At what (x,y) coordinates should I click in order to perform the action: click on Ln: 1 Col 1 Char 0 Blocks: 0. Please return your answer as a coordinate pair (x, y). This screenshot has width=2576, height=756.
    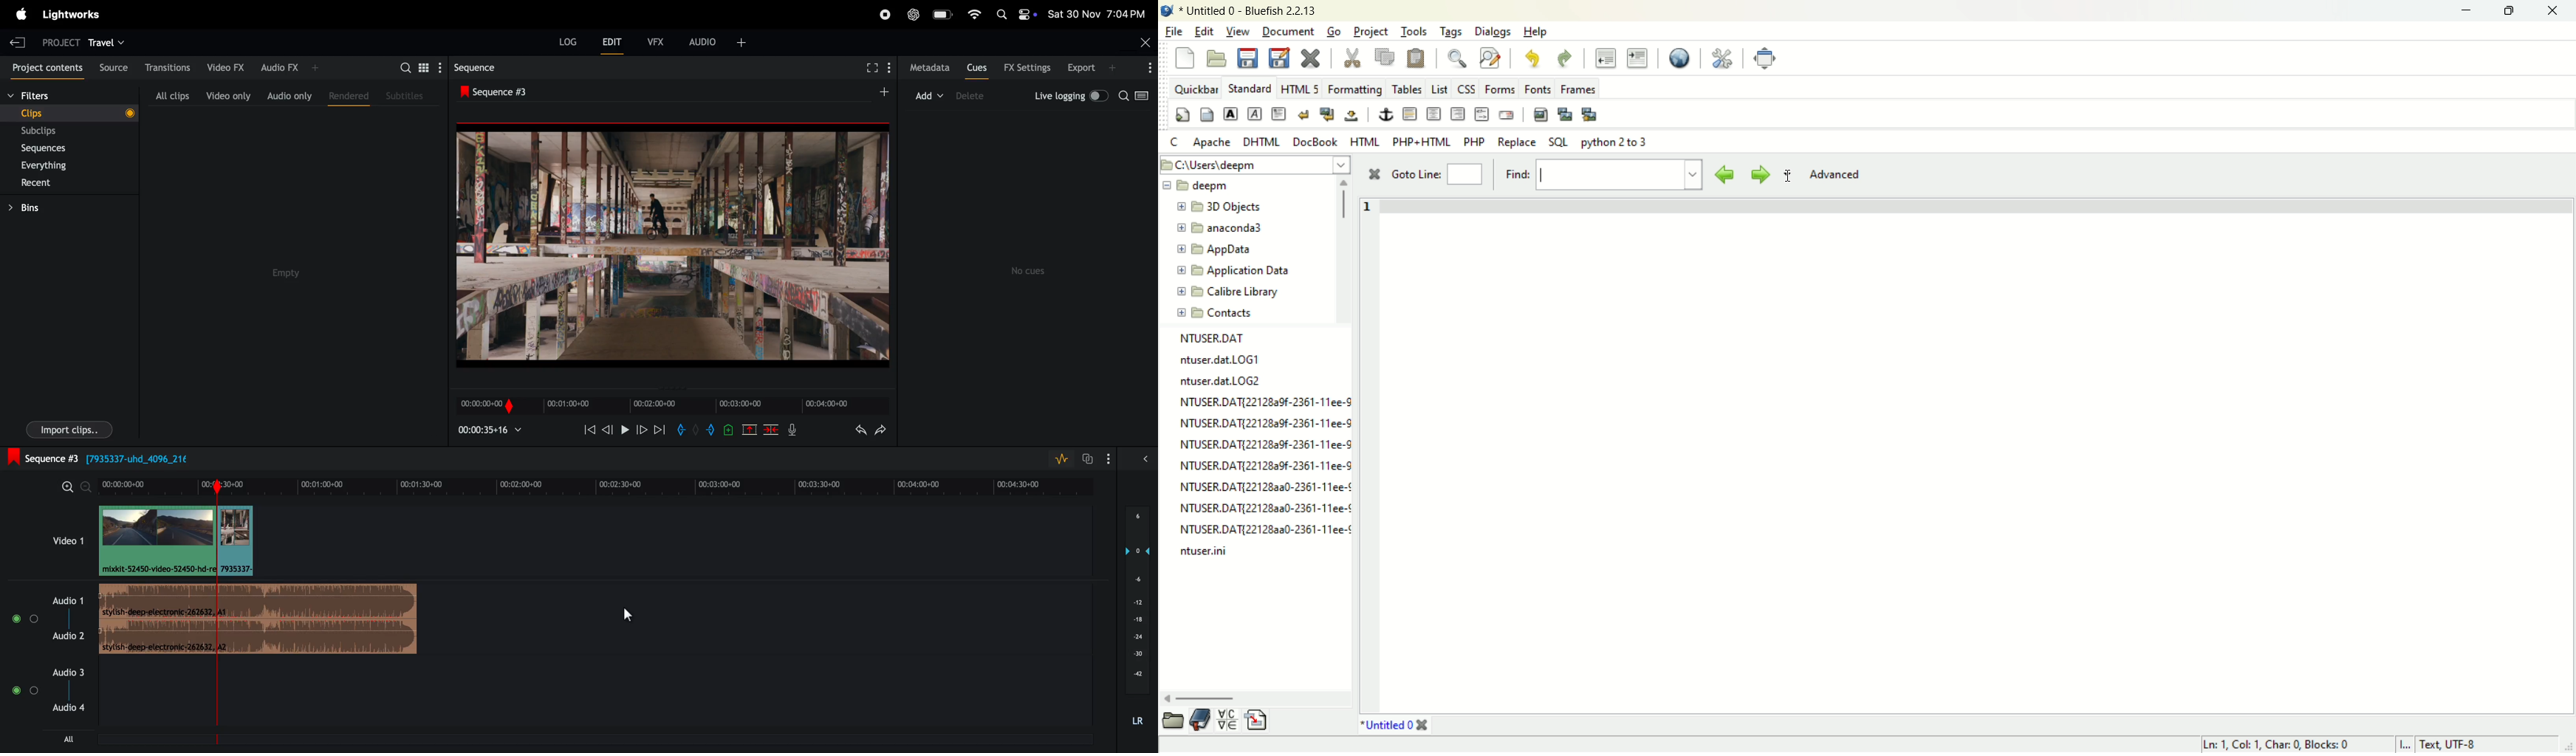
    Looking at the image, I should click on (2273, 743).